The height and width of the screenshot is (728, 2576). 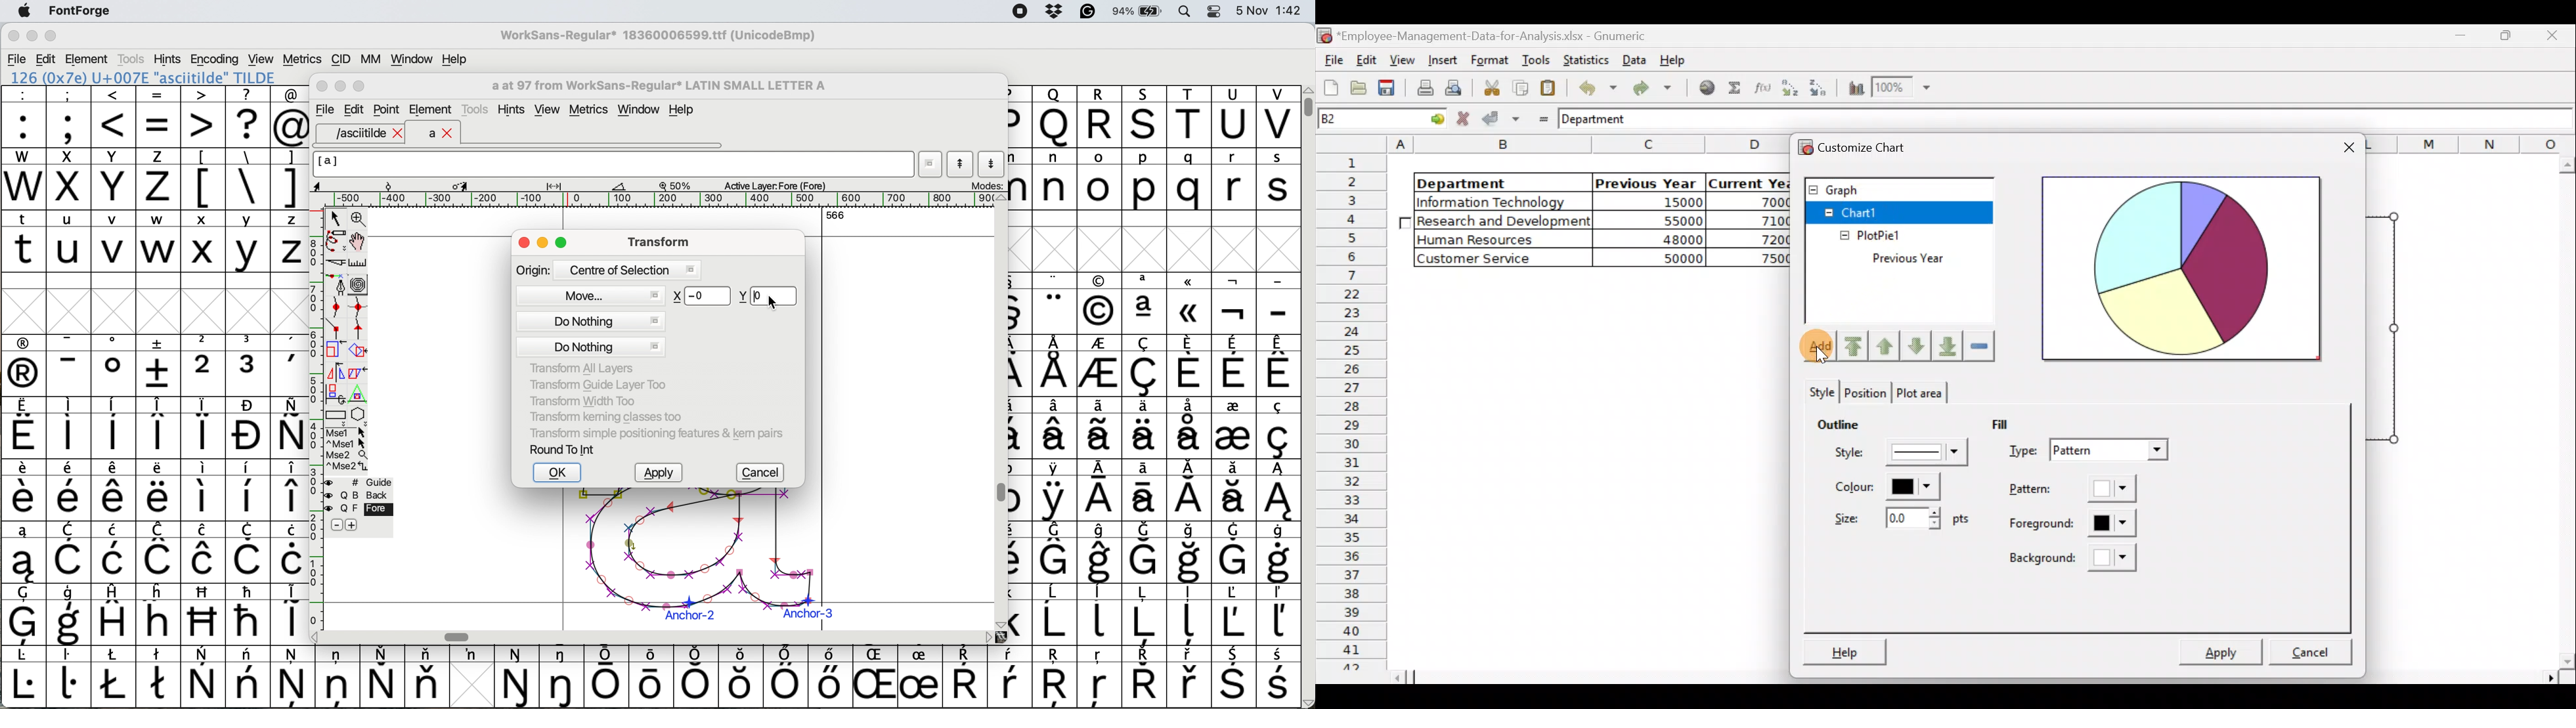 I want to click on -, so click(x=1279, y=304).